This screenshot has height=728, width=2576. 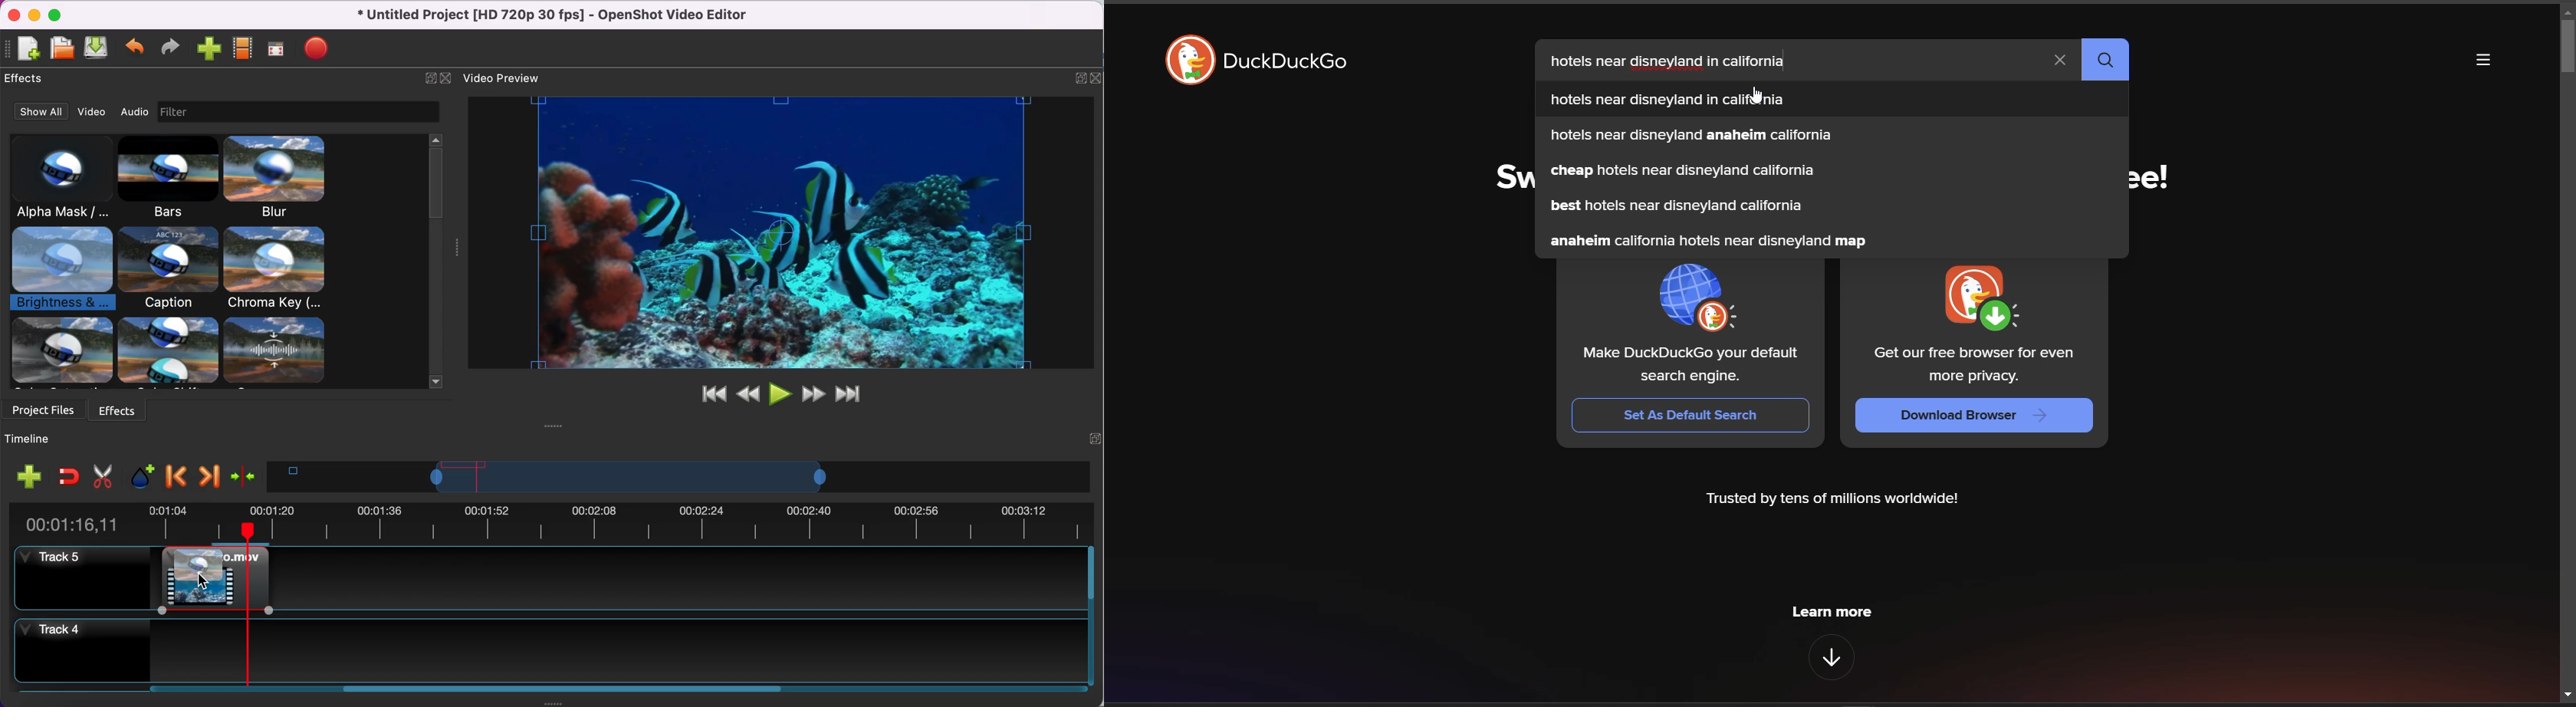 I want to click on fullscreen, so click(x=275, y=51).